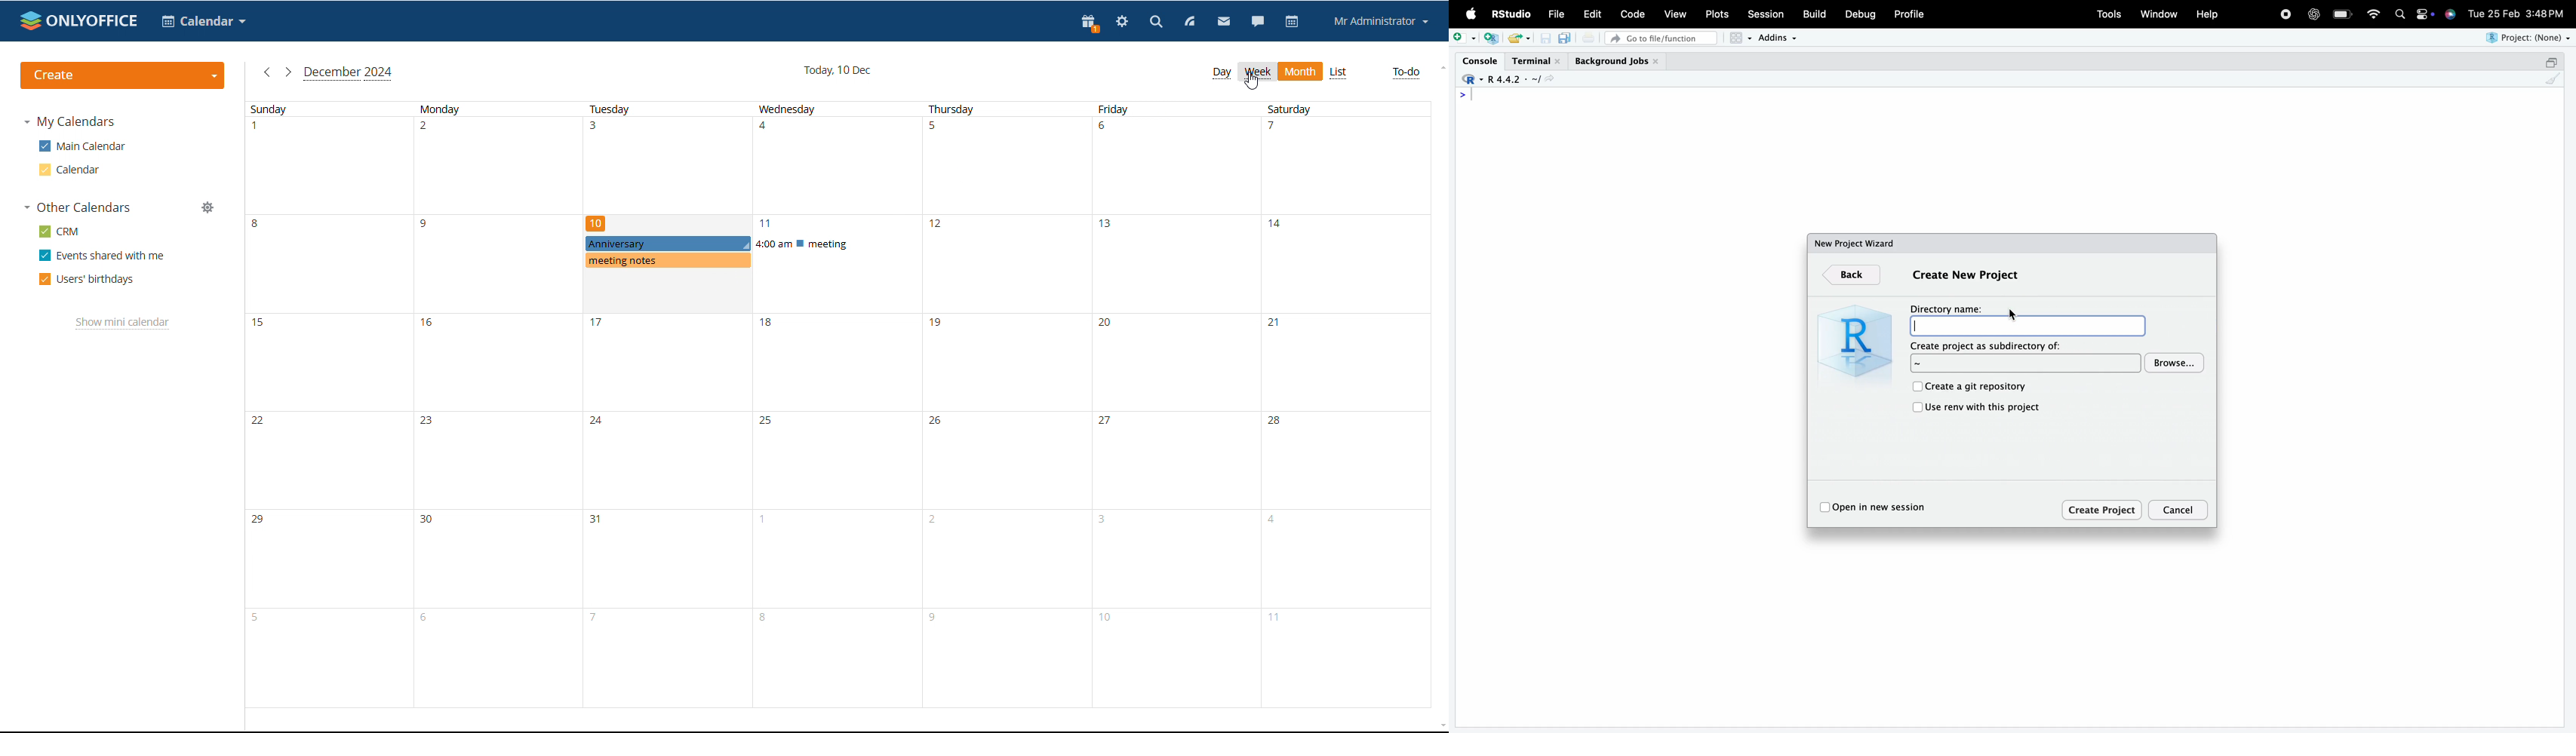  I want to click on events shared with me, so click(102, 256).